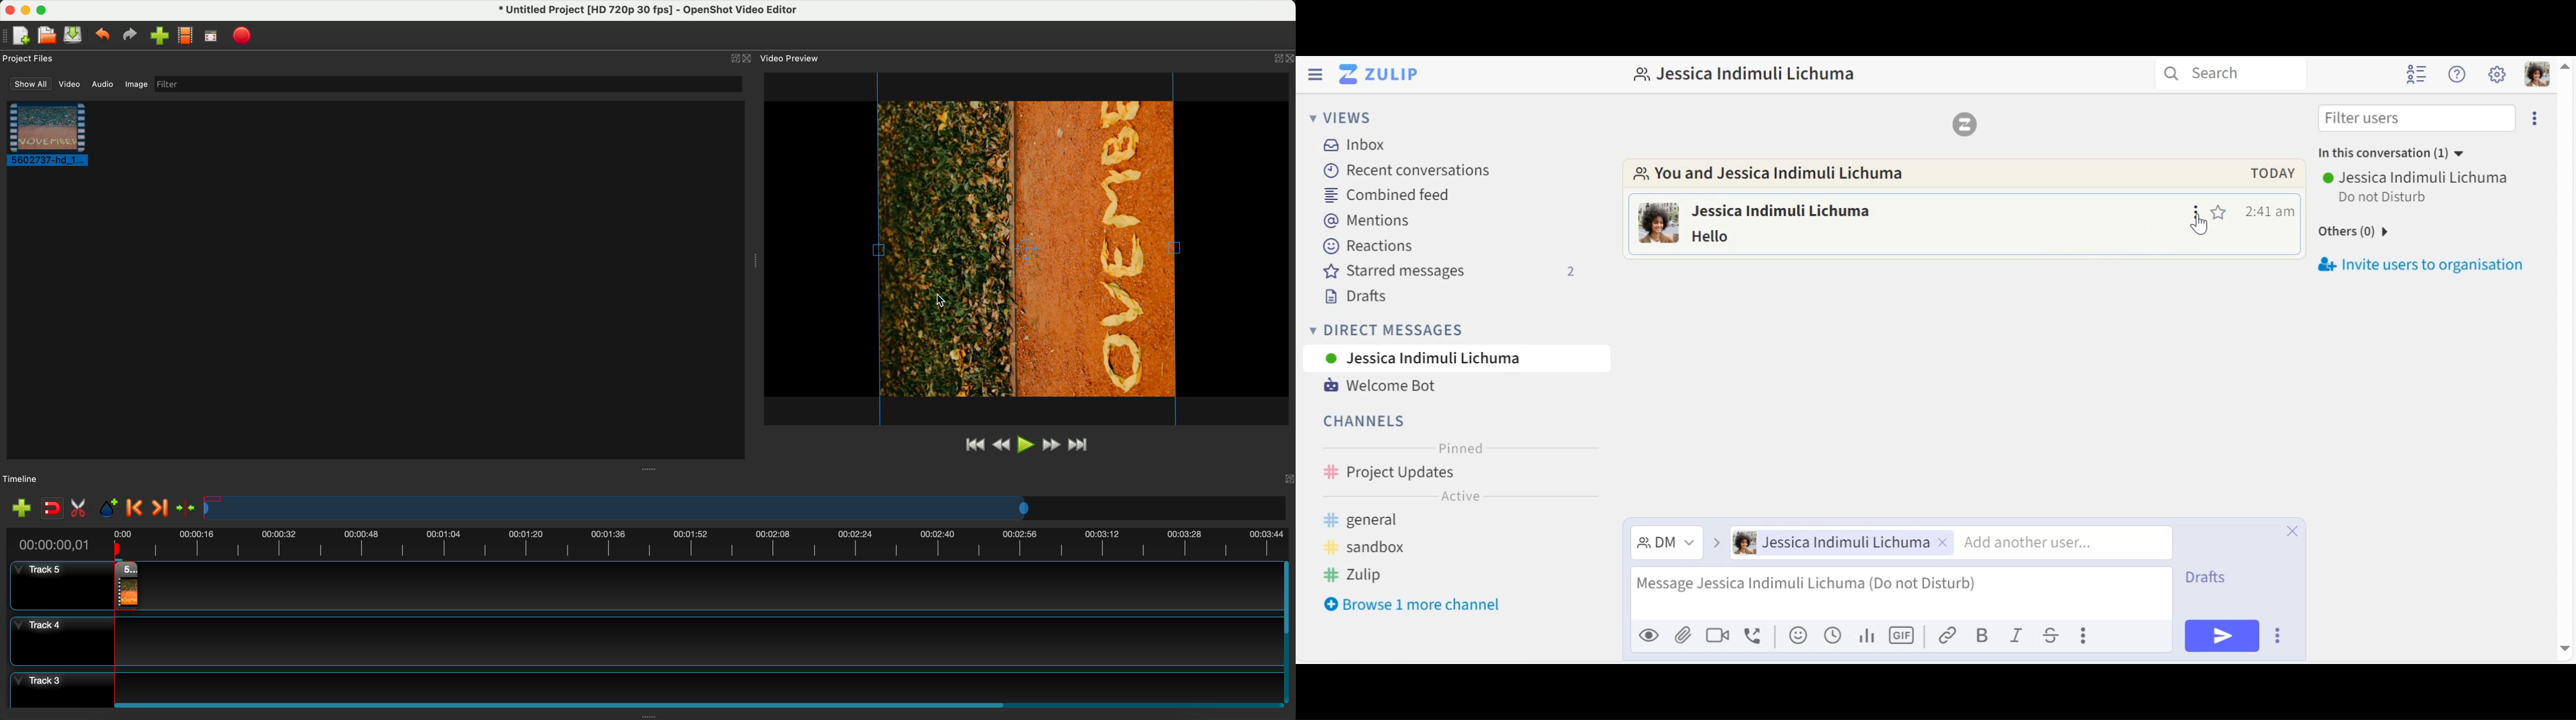  I want to click on profile name, so click(1744, 73).